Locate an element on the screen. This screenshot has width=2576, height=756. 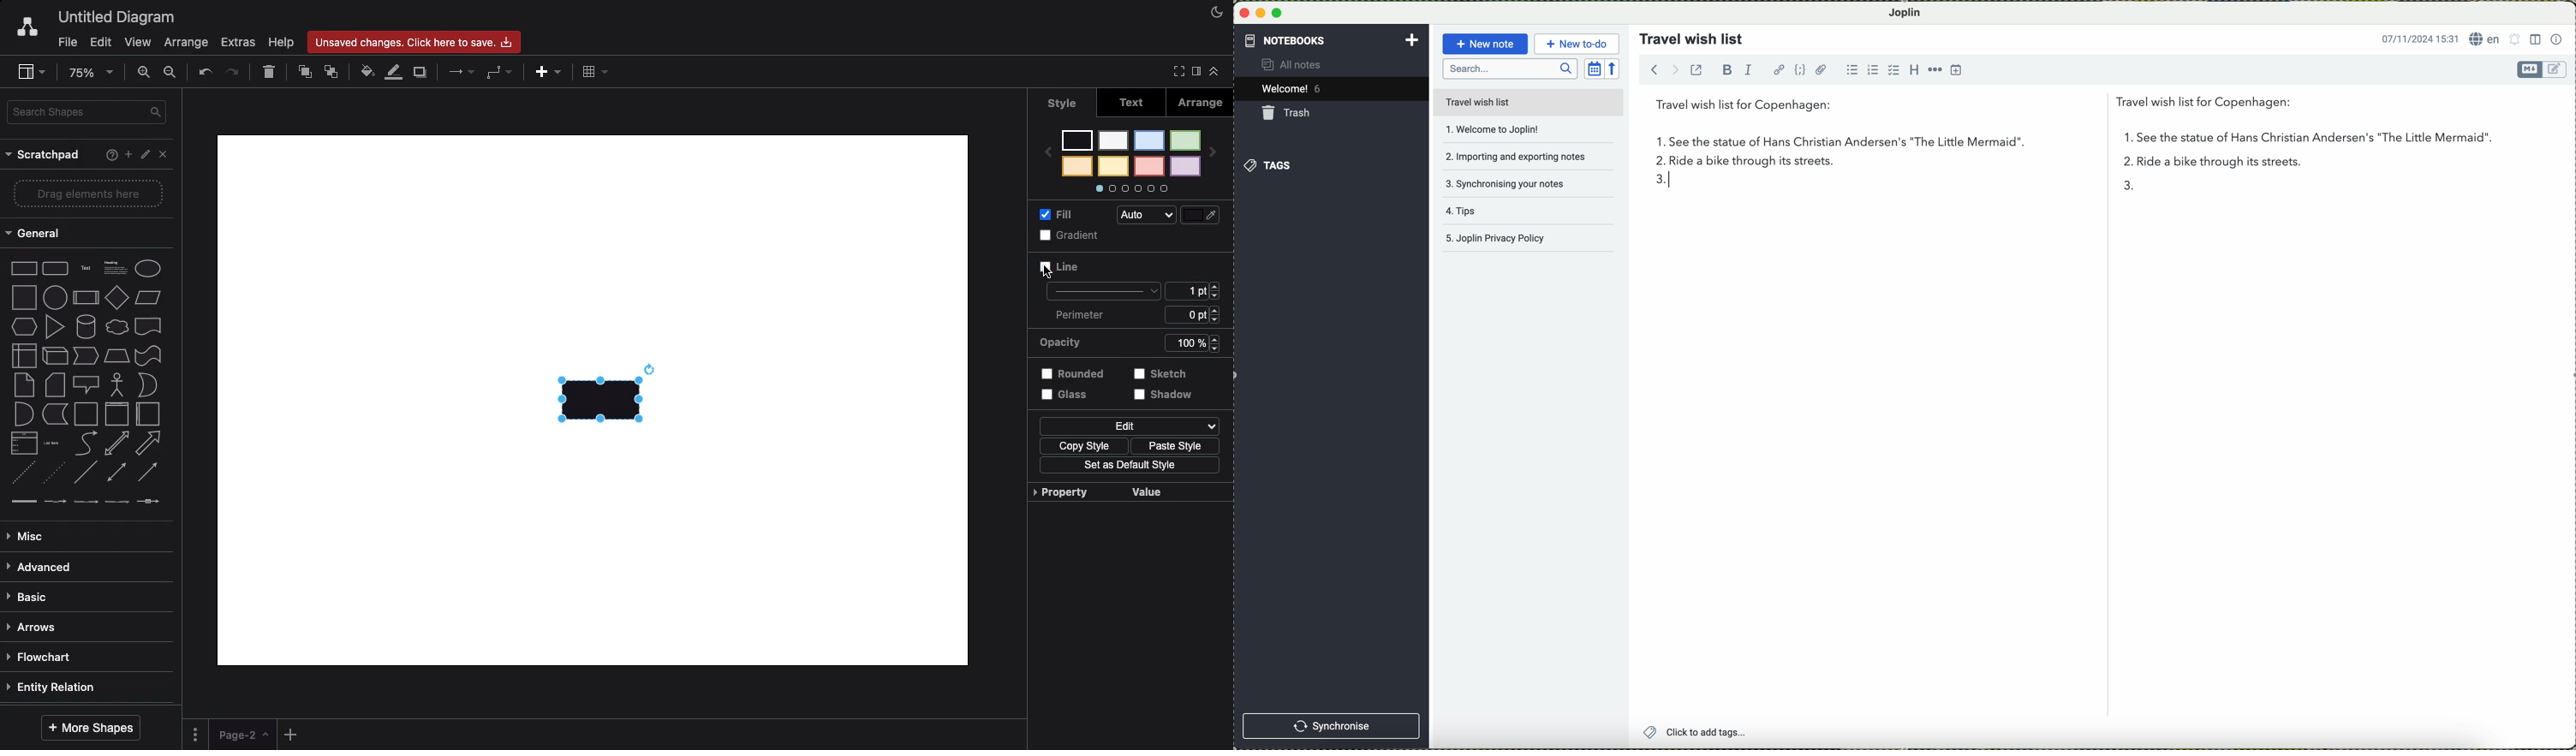
close is located at coordinates (1244, 14).